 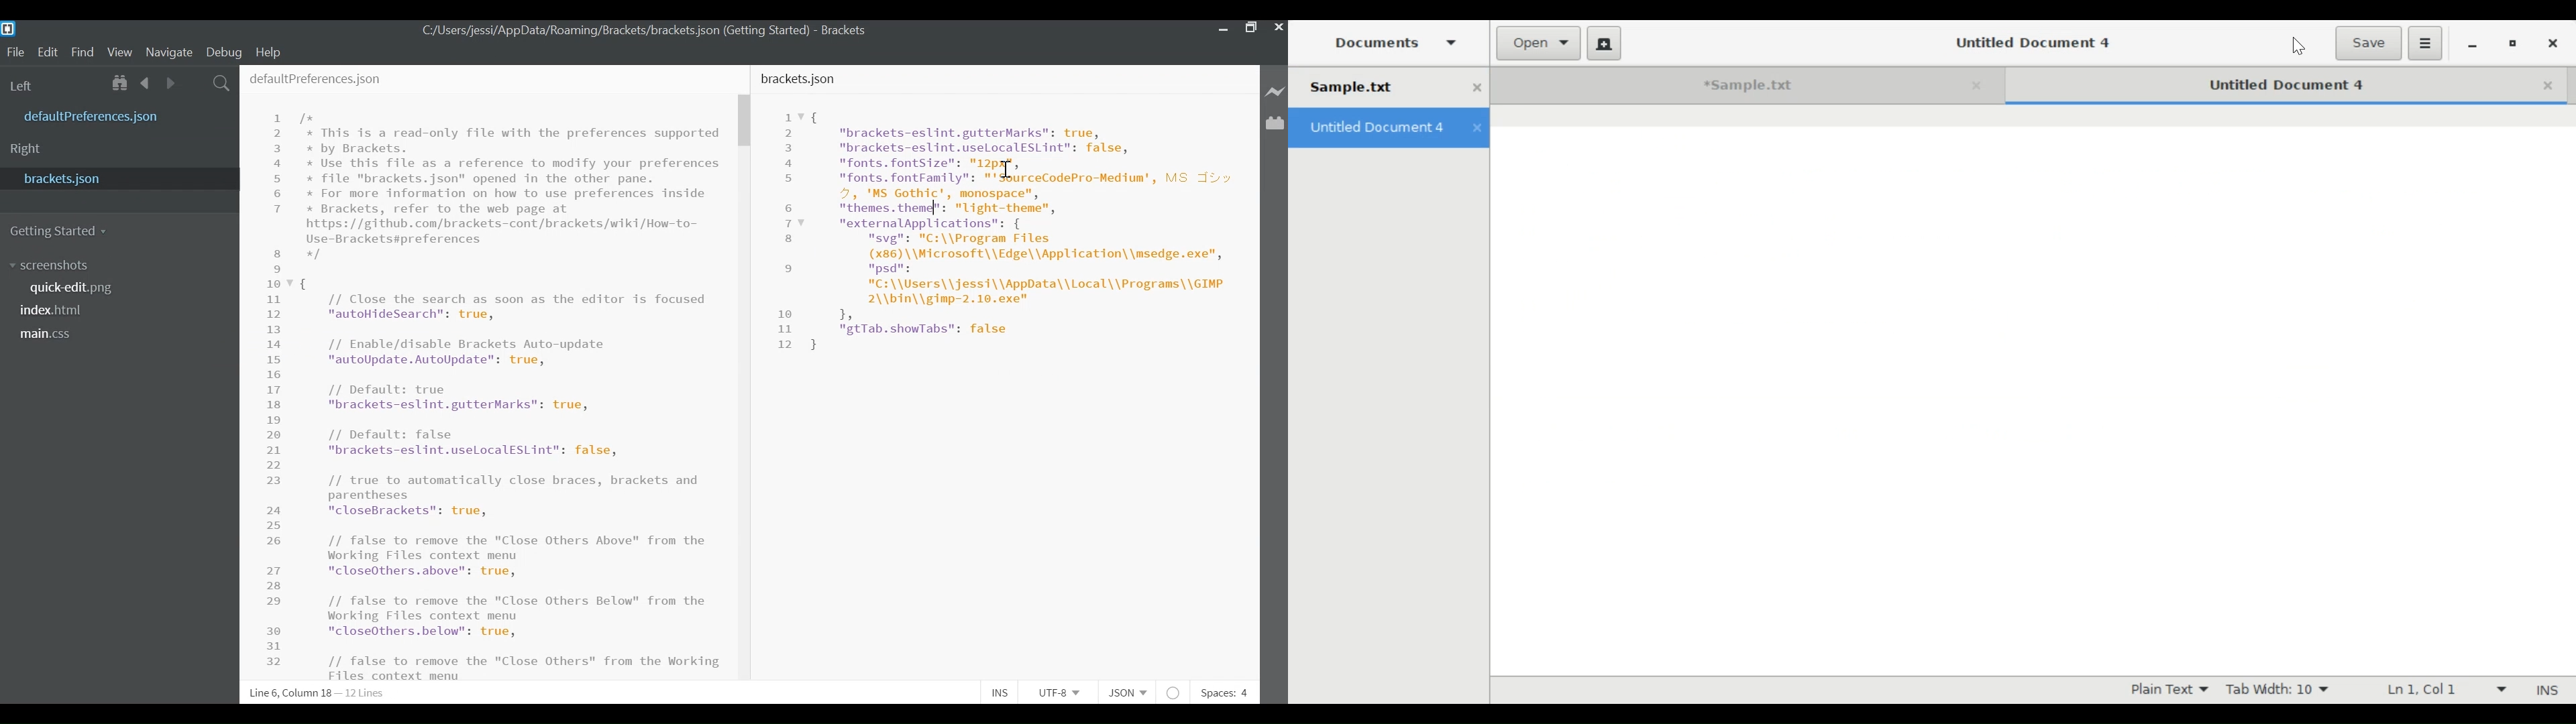 I want to click on Plain Text, so click(x=2169, y=690).